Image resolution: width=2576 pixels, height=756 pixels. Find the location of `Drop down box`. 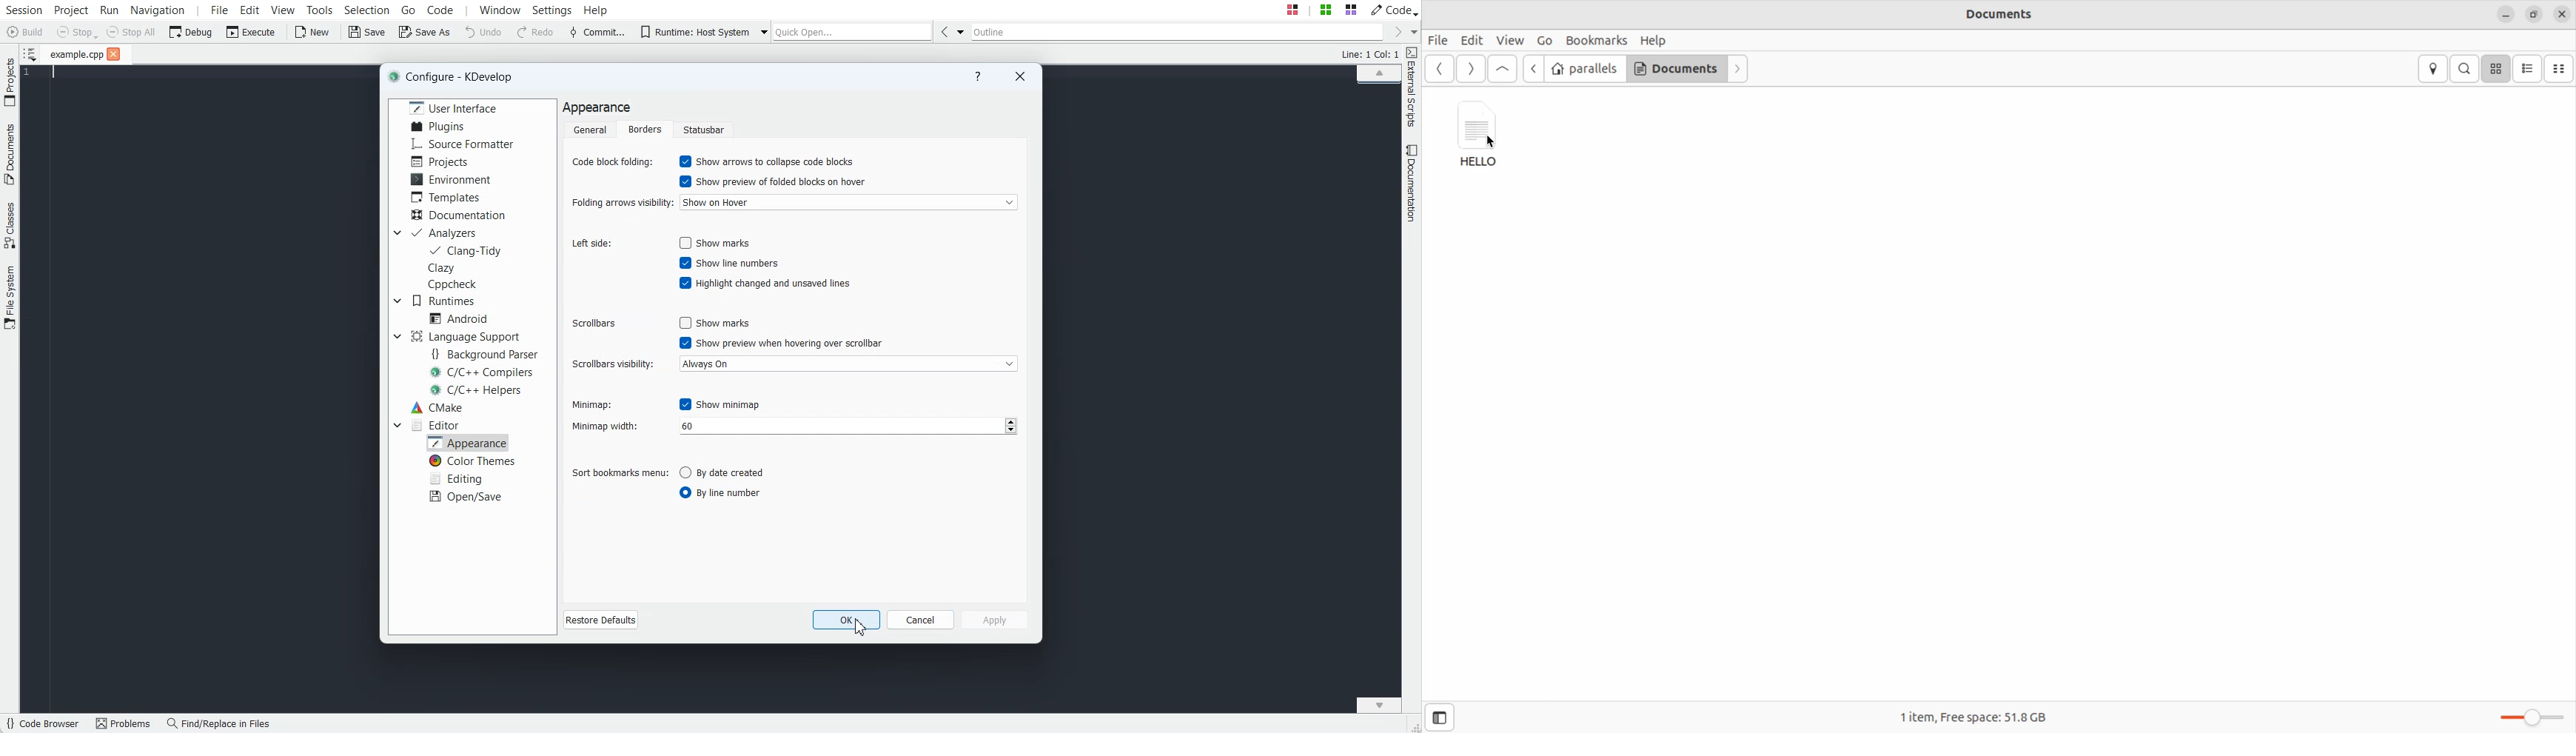

Drop down box is located at coordinates (761, 31).